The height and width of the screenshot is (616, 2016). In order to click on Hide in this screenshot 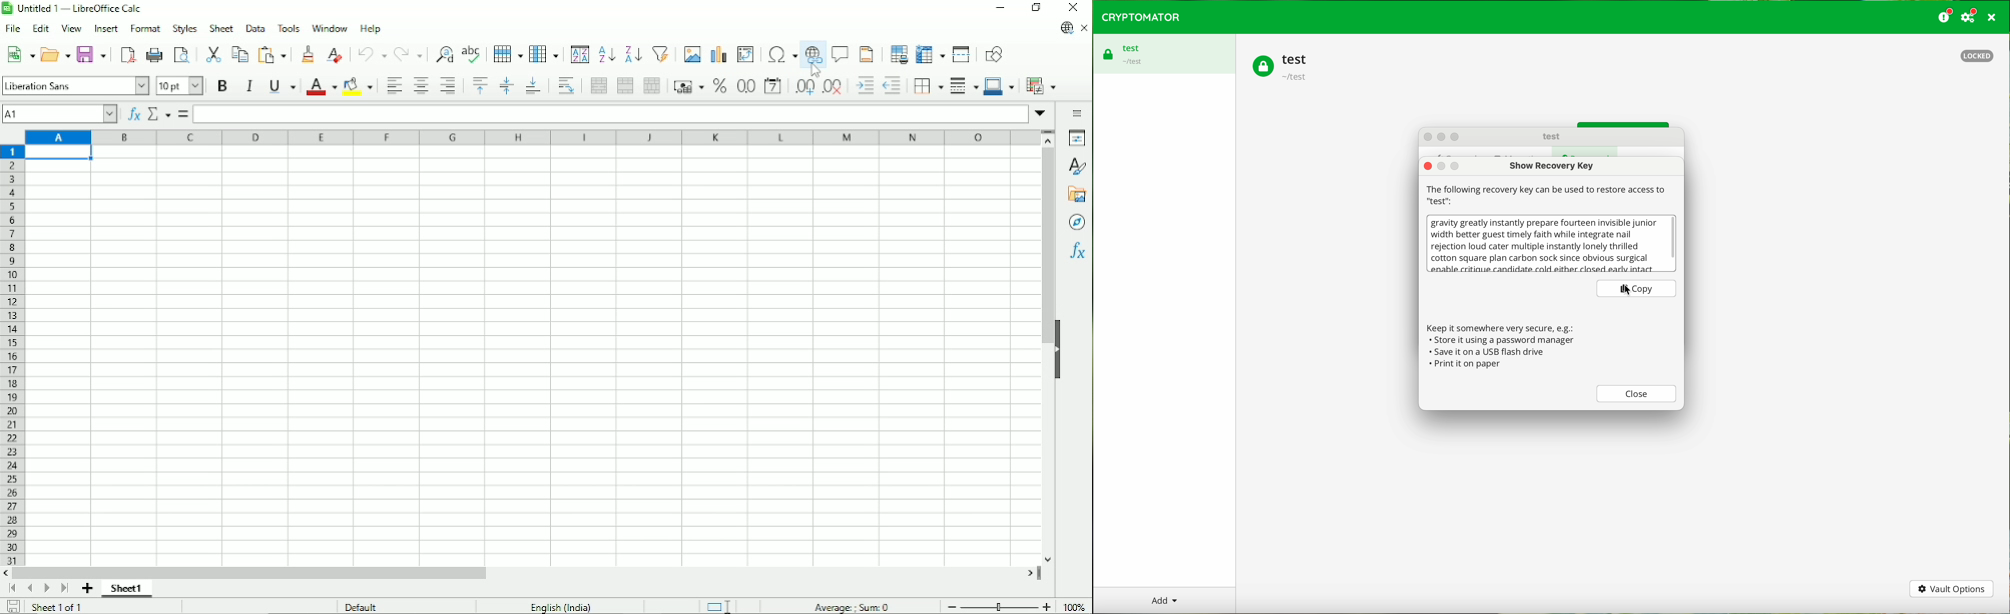, I will do `click(1061, 347)`.